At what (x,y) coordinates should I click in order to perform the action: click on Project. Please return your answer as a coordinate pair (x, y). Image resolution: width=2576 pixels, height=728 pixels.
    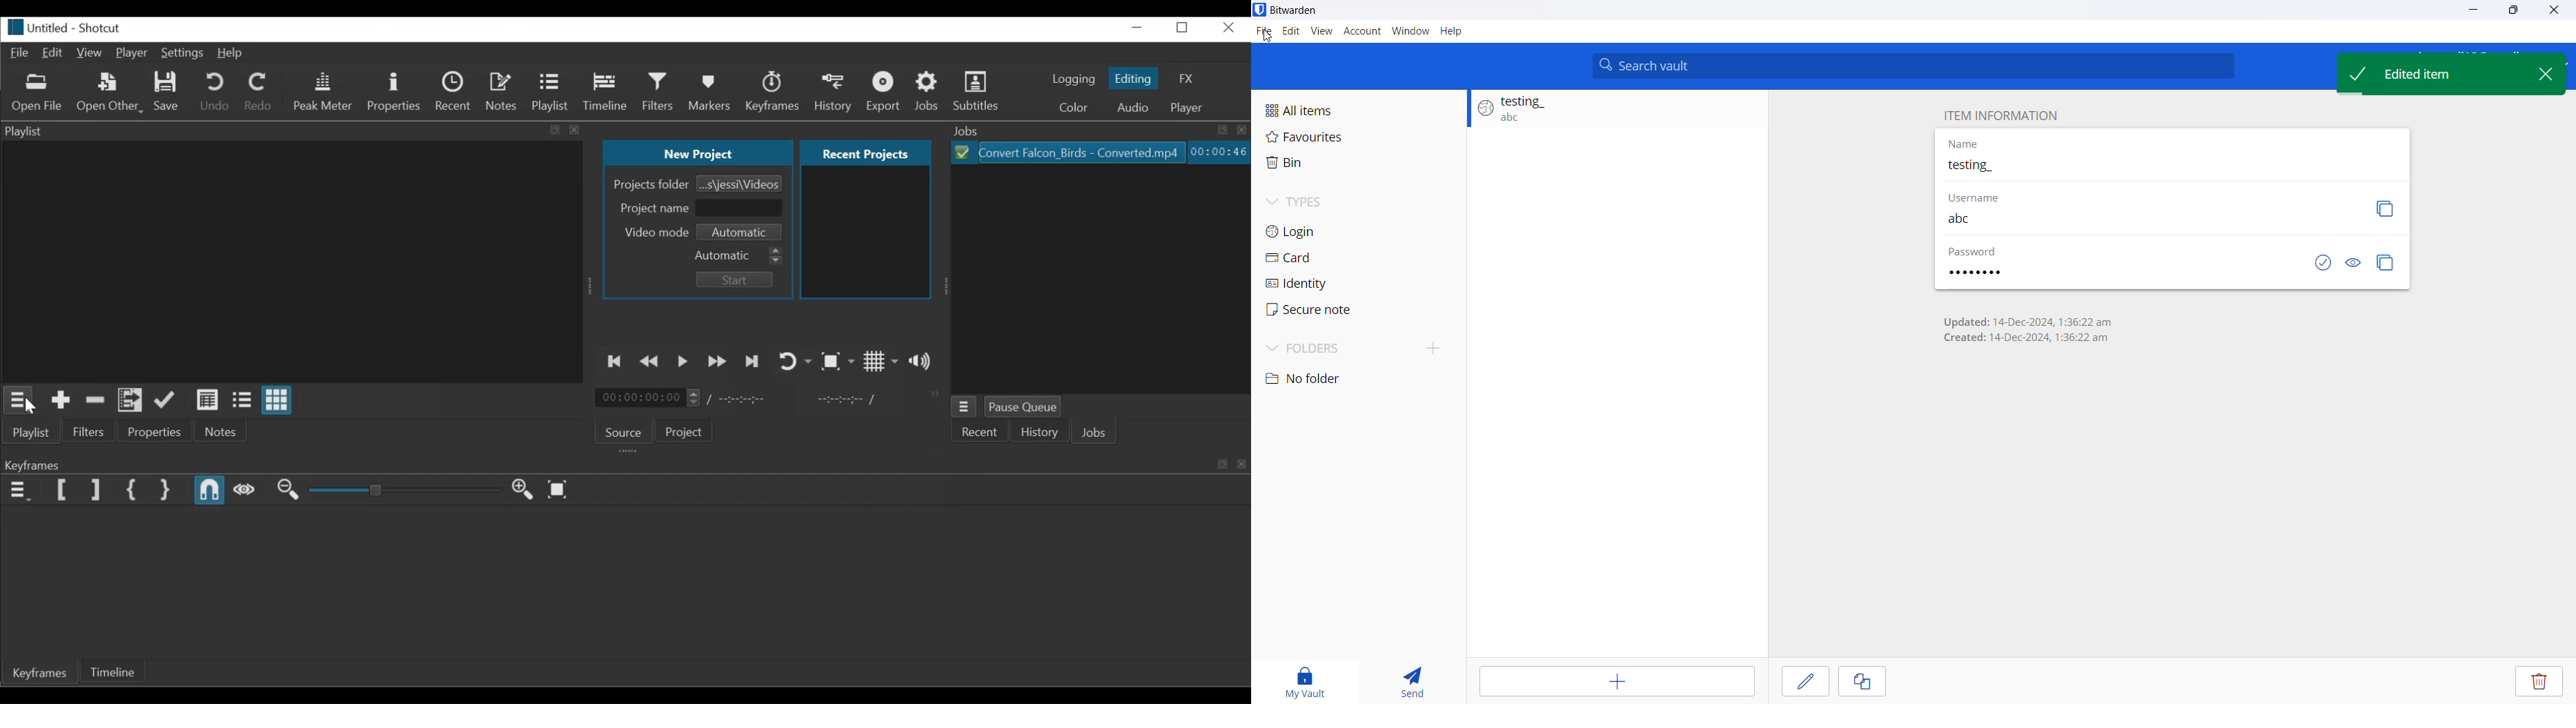
    Looking at the image, I should click on (687, 431).